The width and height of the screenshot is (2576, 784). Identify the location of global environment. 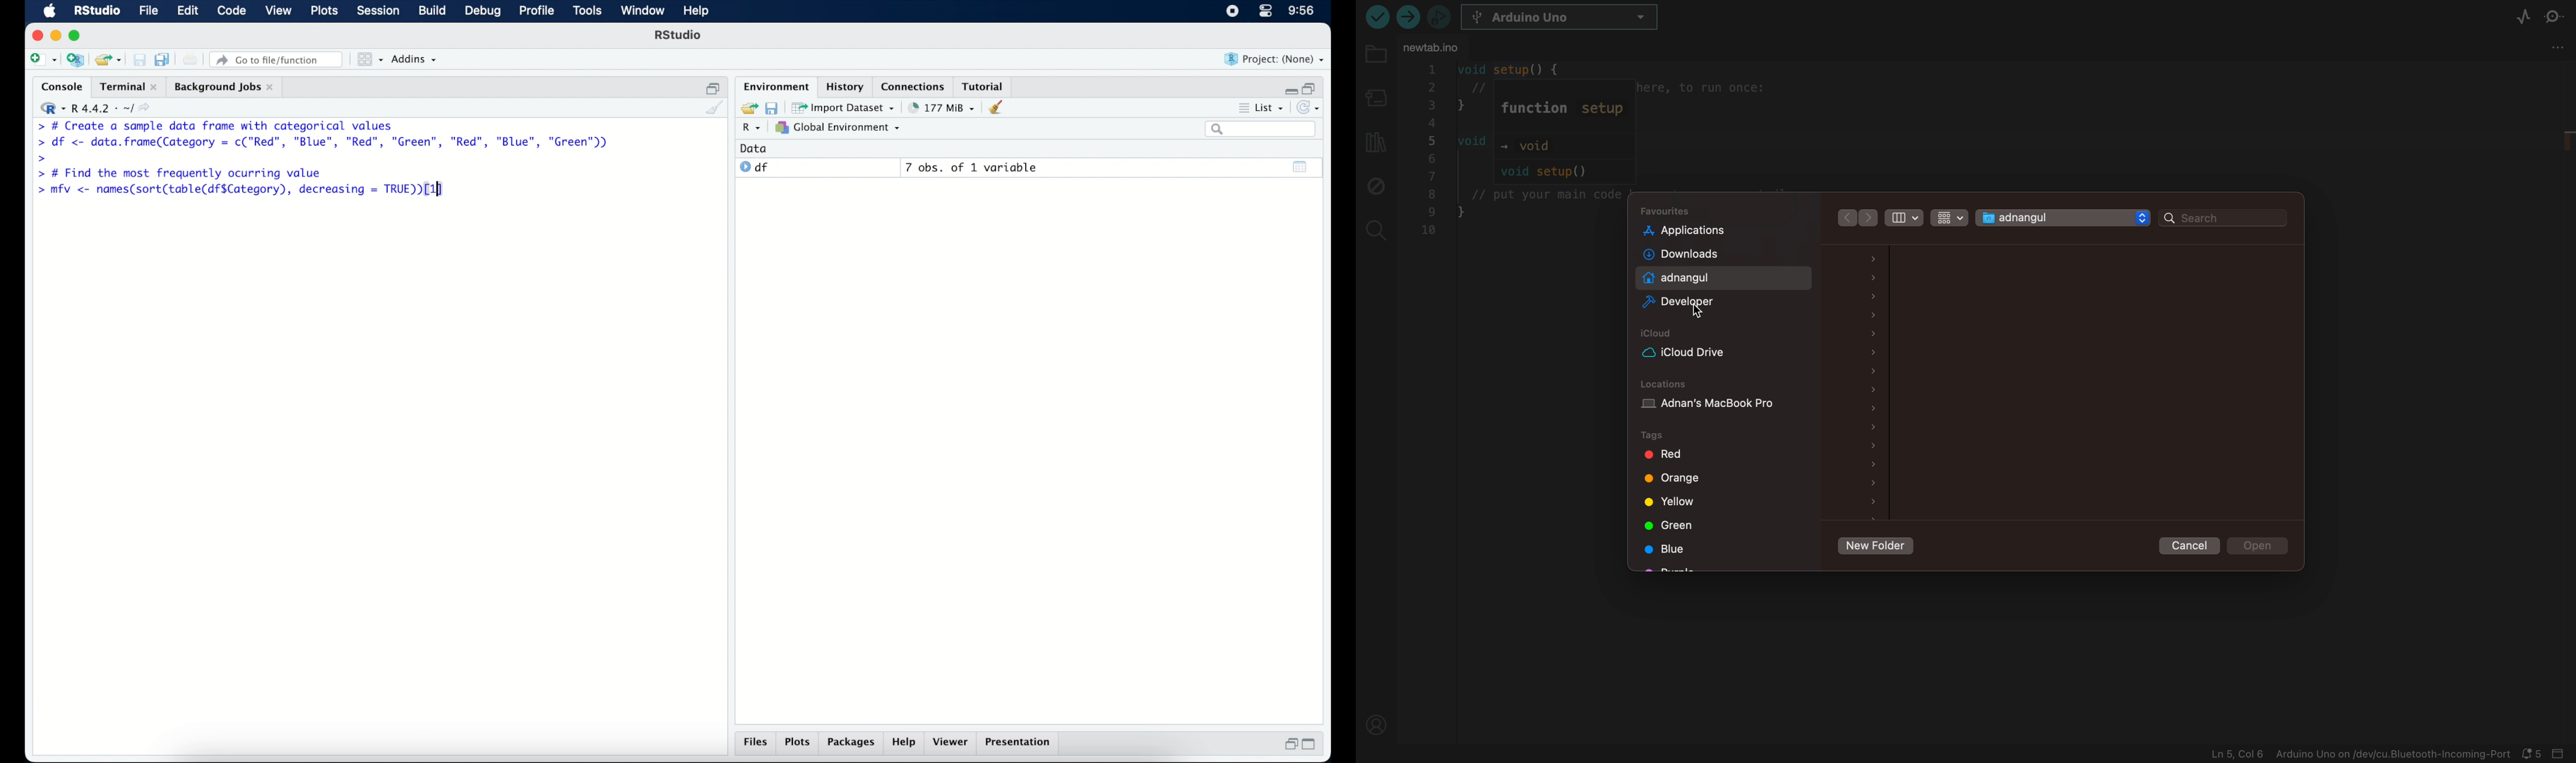
(842, 128).